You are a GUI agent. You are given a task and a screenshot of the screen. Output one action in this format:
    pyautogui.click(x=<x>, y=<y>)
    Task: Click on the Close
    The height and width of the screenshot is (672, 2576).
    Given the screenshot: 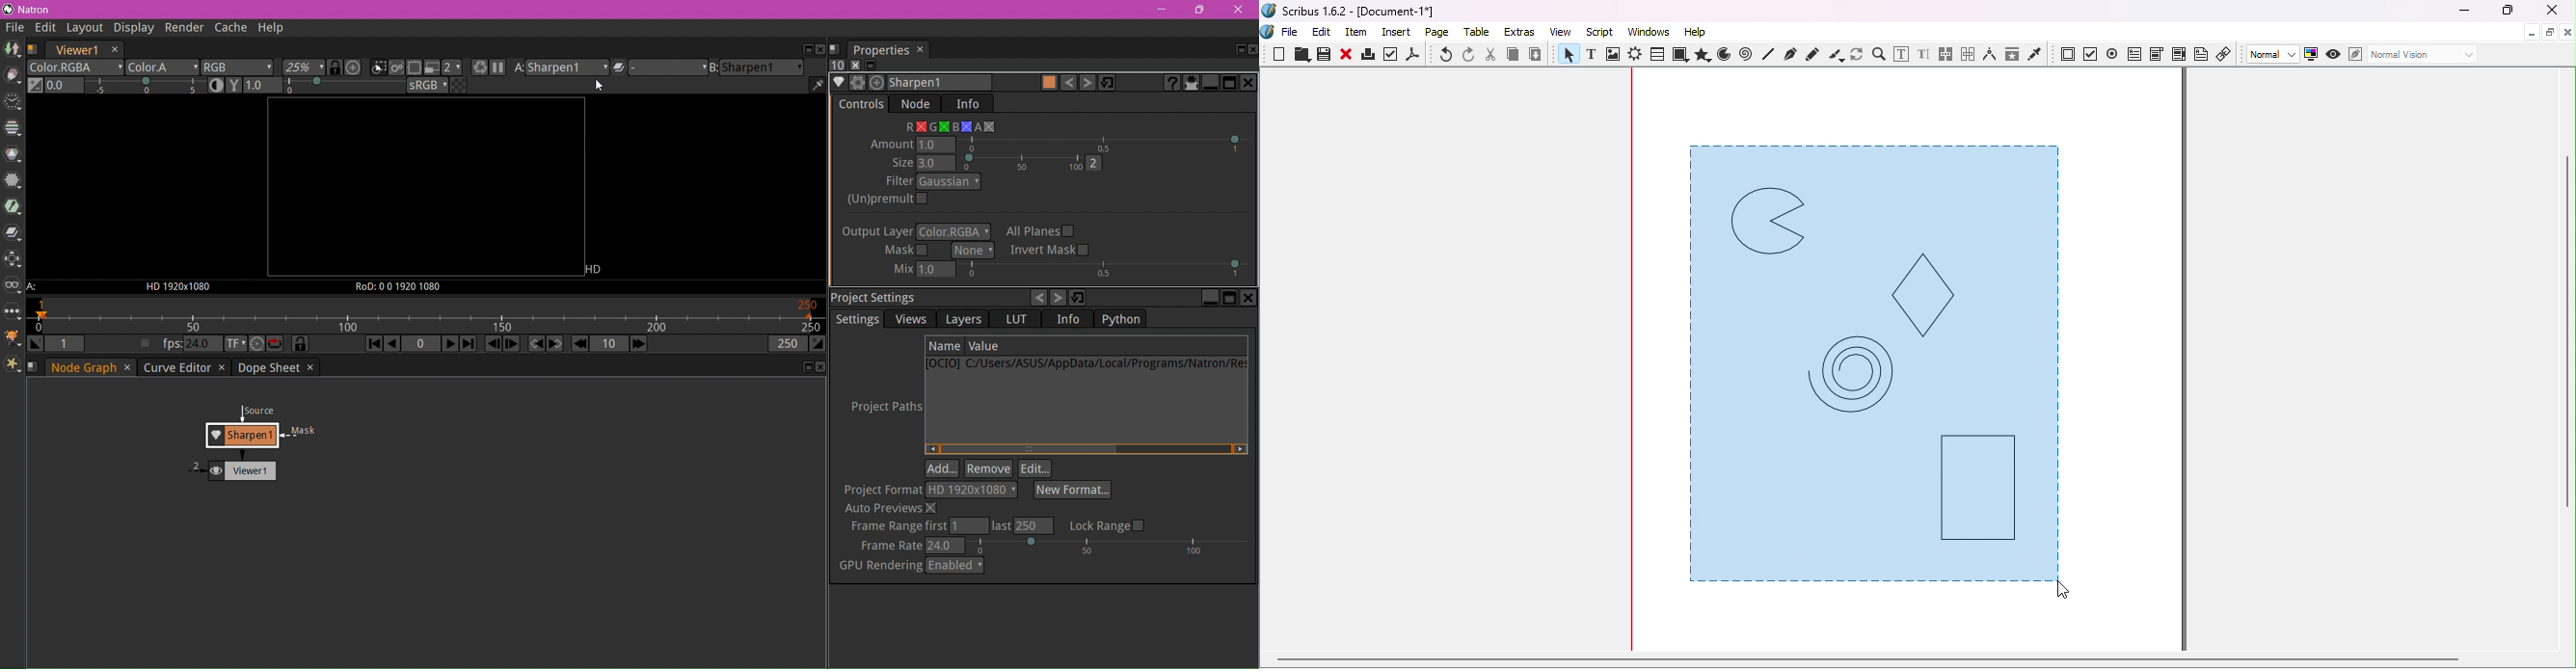 What is the action you would take?
    pyautogui.click(x=1346, y=56)
    